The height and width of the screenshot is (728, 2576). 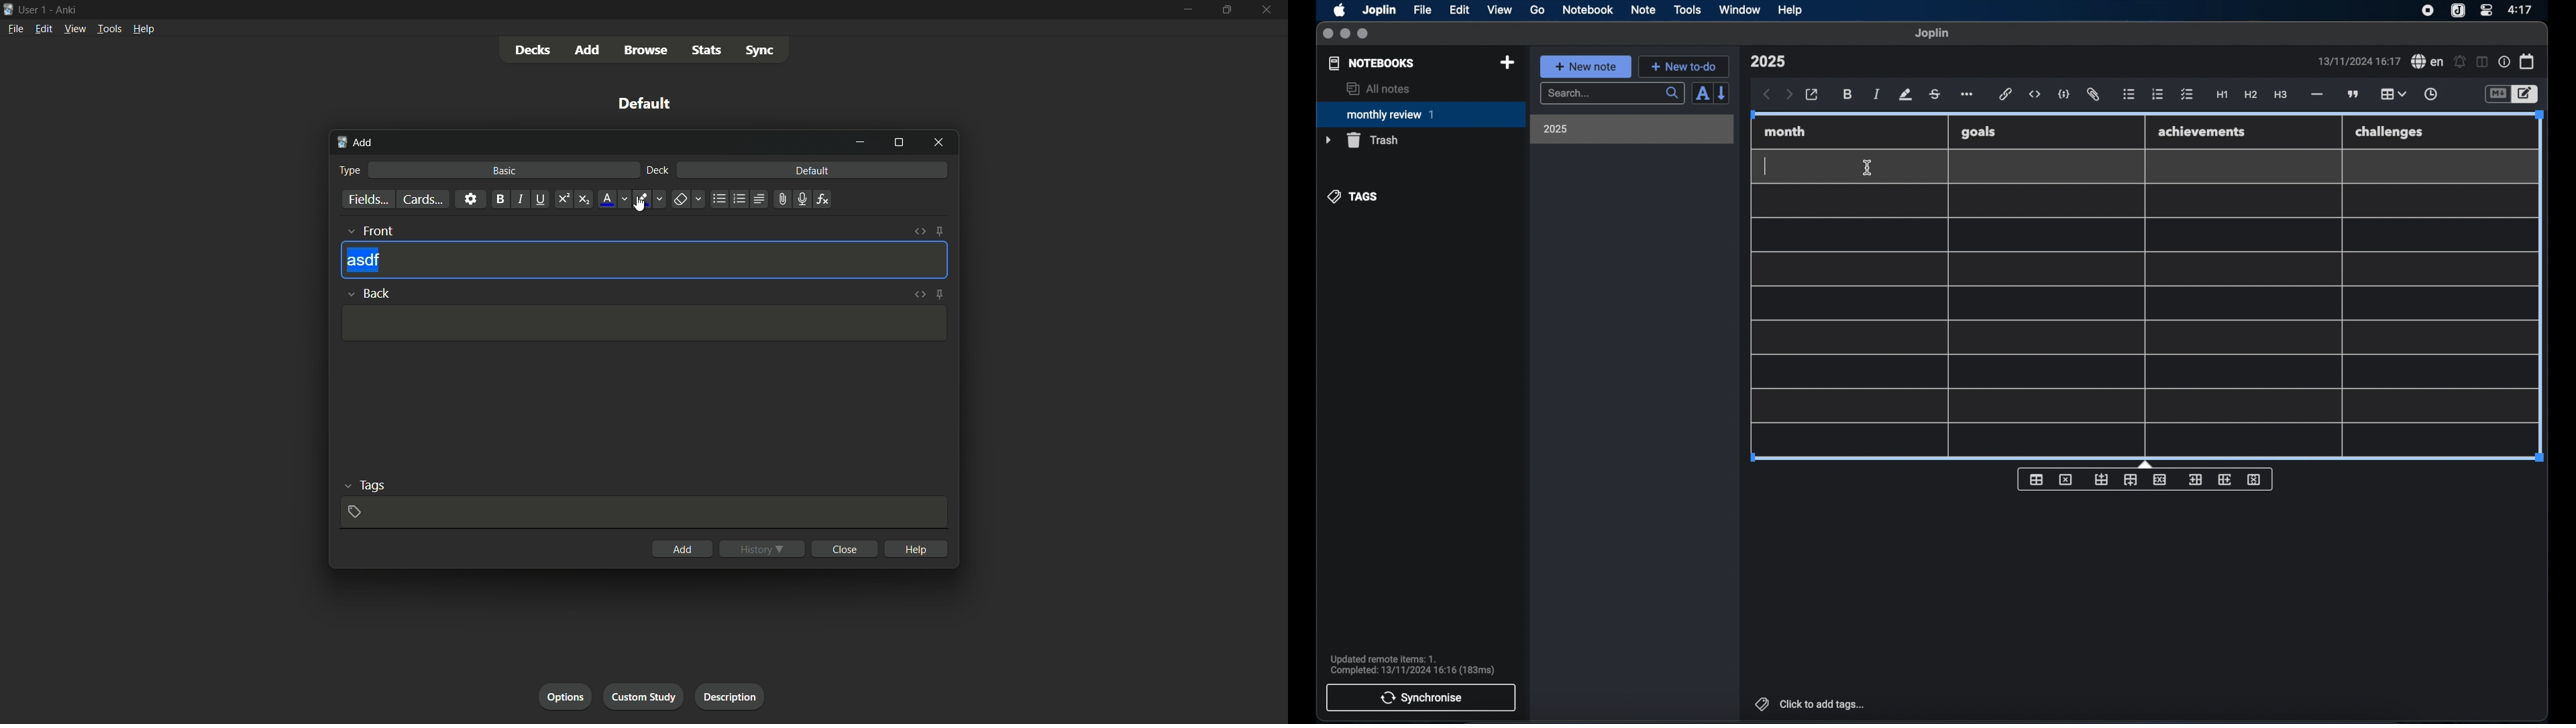 What do you see at coordinates (368, 292) in the screenshot?
I see `back` at bounding box center [368, 292].